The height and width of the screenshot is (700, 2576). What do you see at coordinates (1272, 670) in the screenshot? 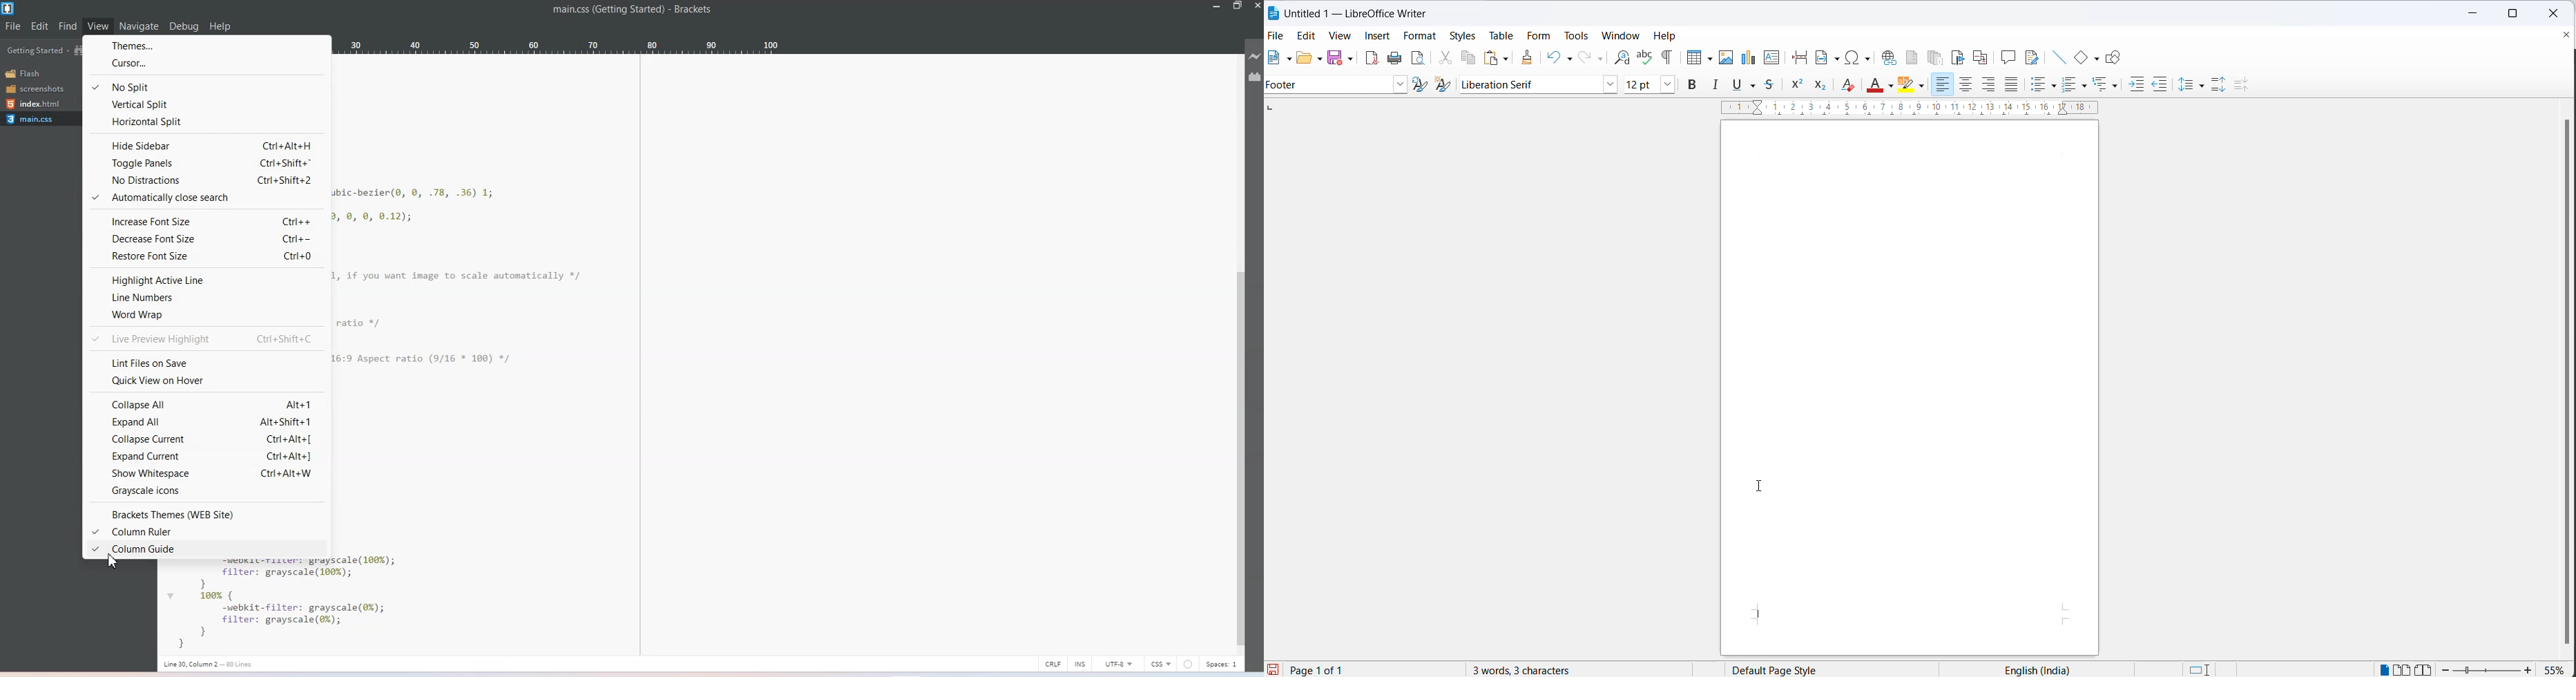
I see `save` at bounding box center [1272, 670].